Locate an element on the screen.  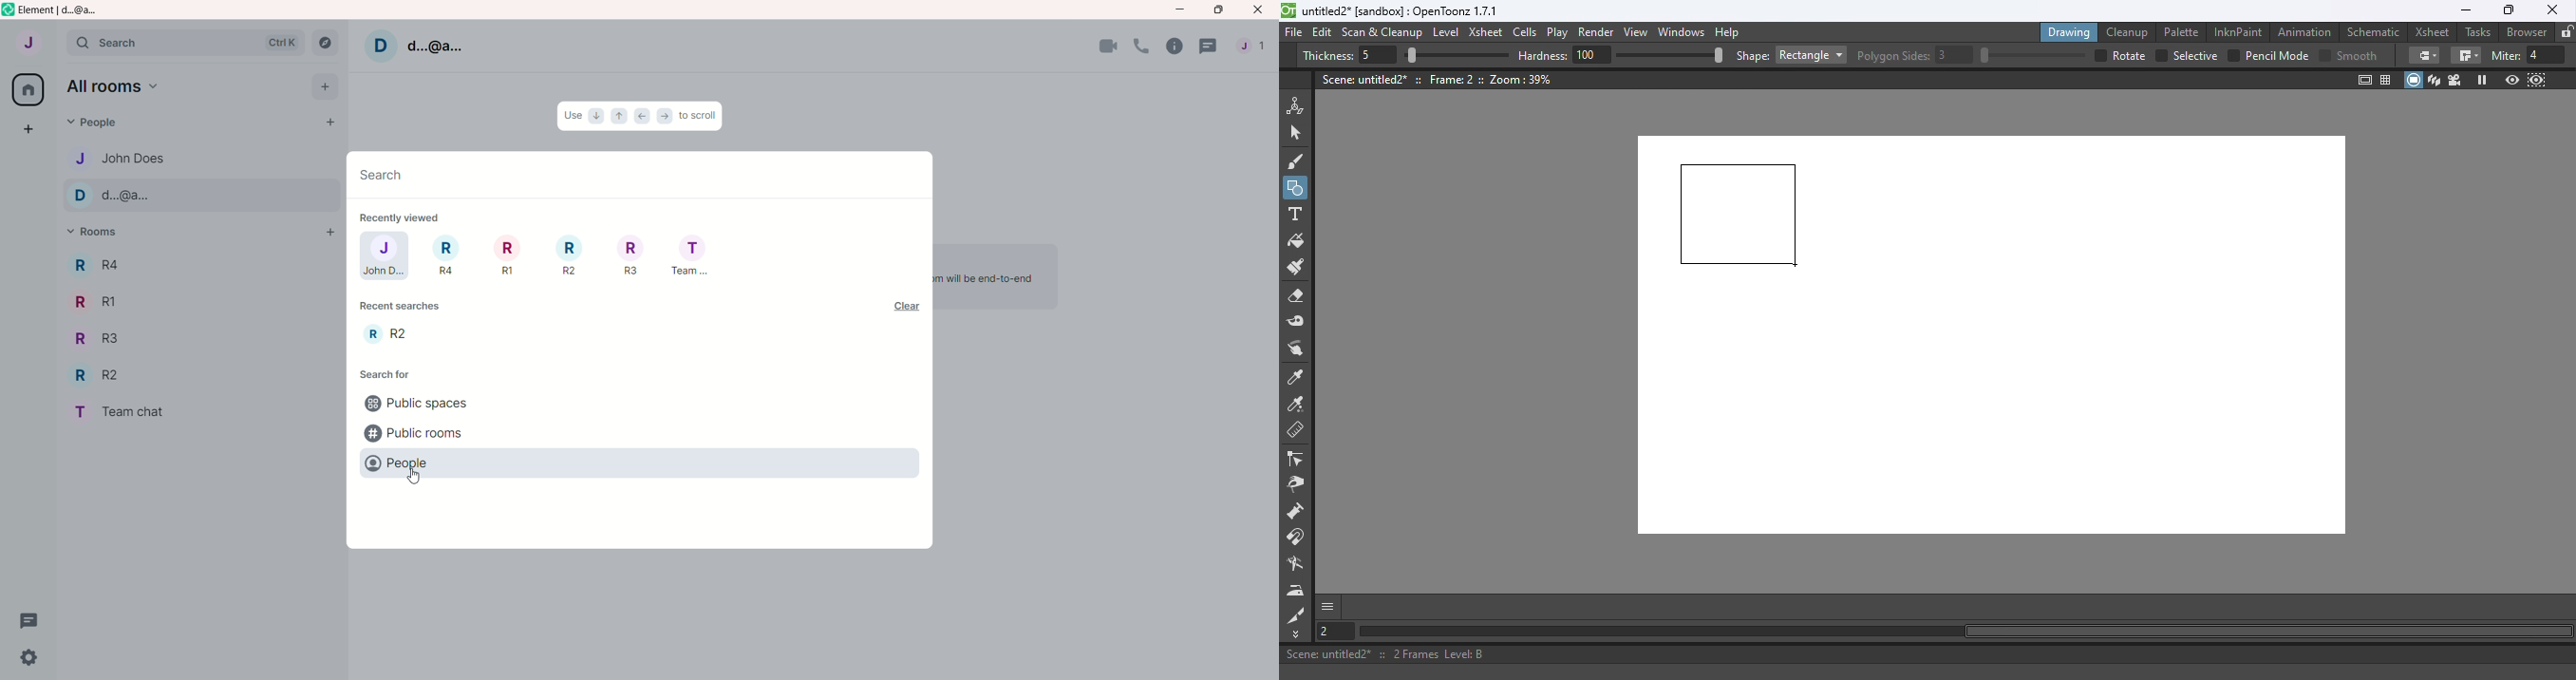
people is located at coordinates (1256, 49).